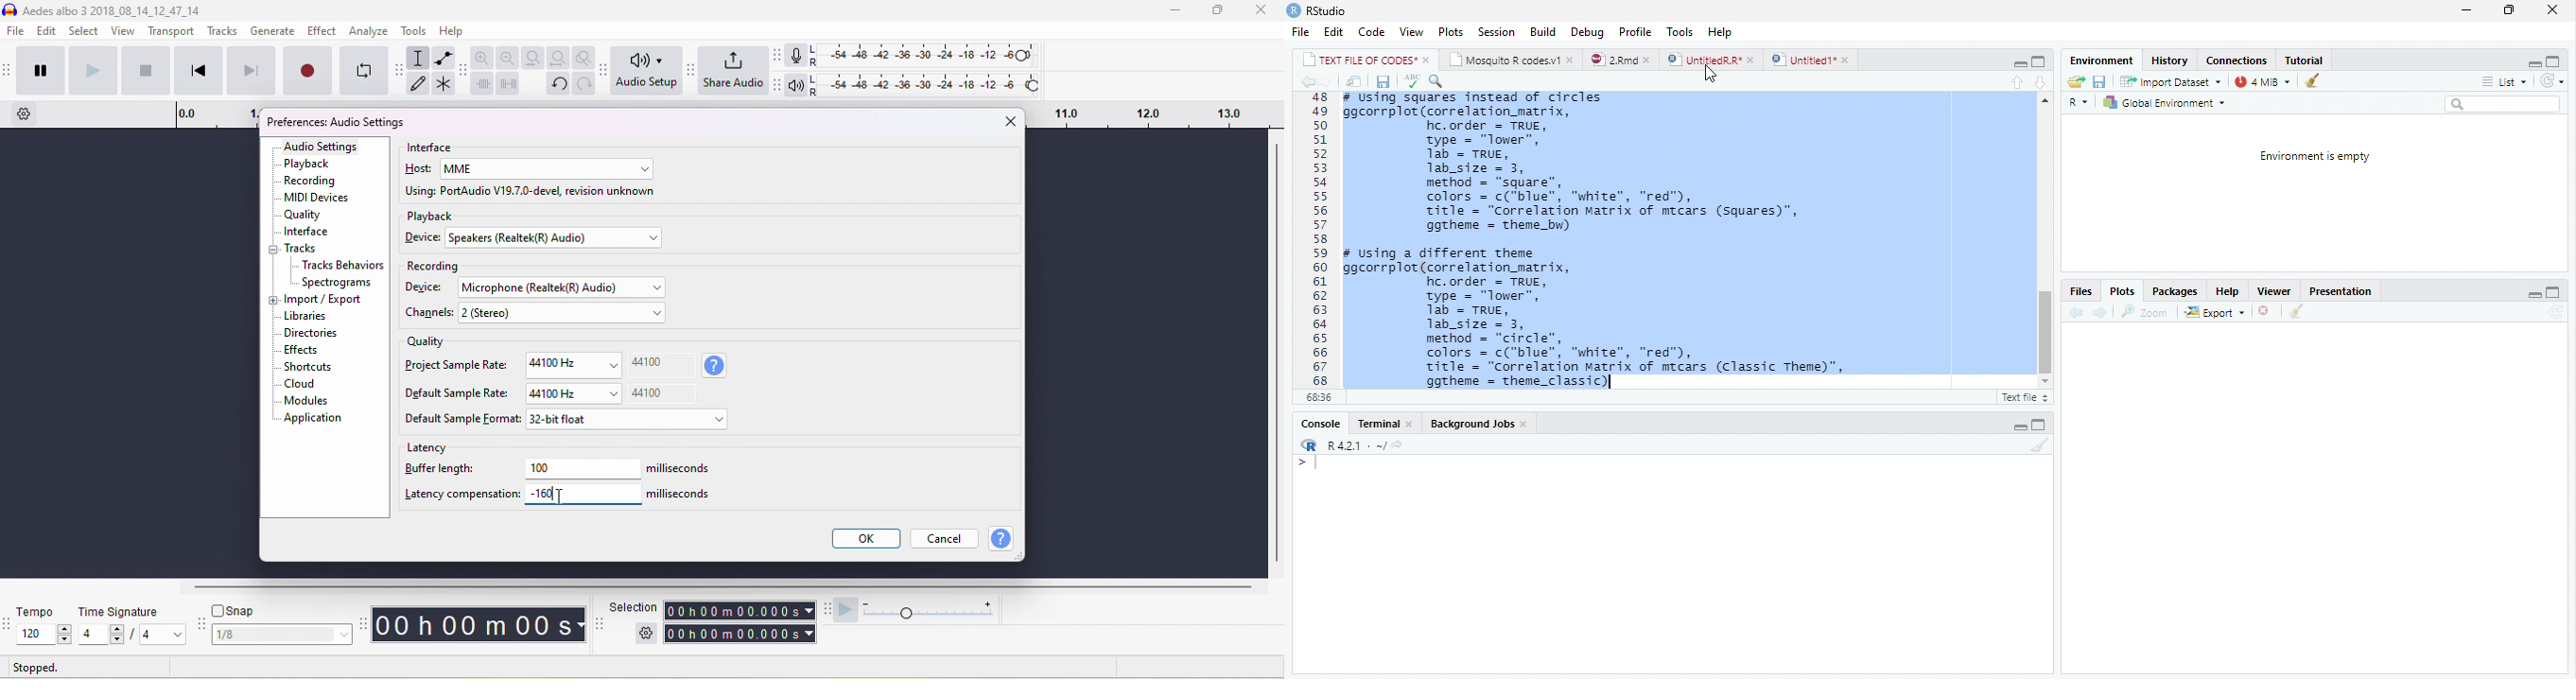 The height and width of the screenshot is (700, 2576). Describe the element at coordinates (2316, 81) in the screenshot. I see `clear history` at that location.